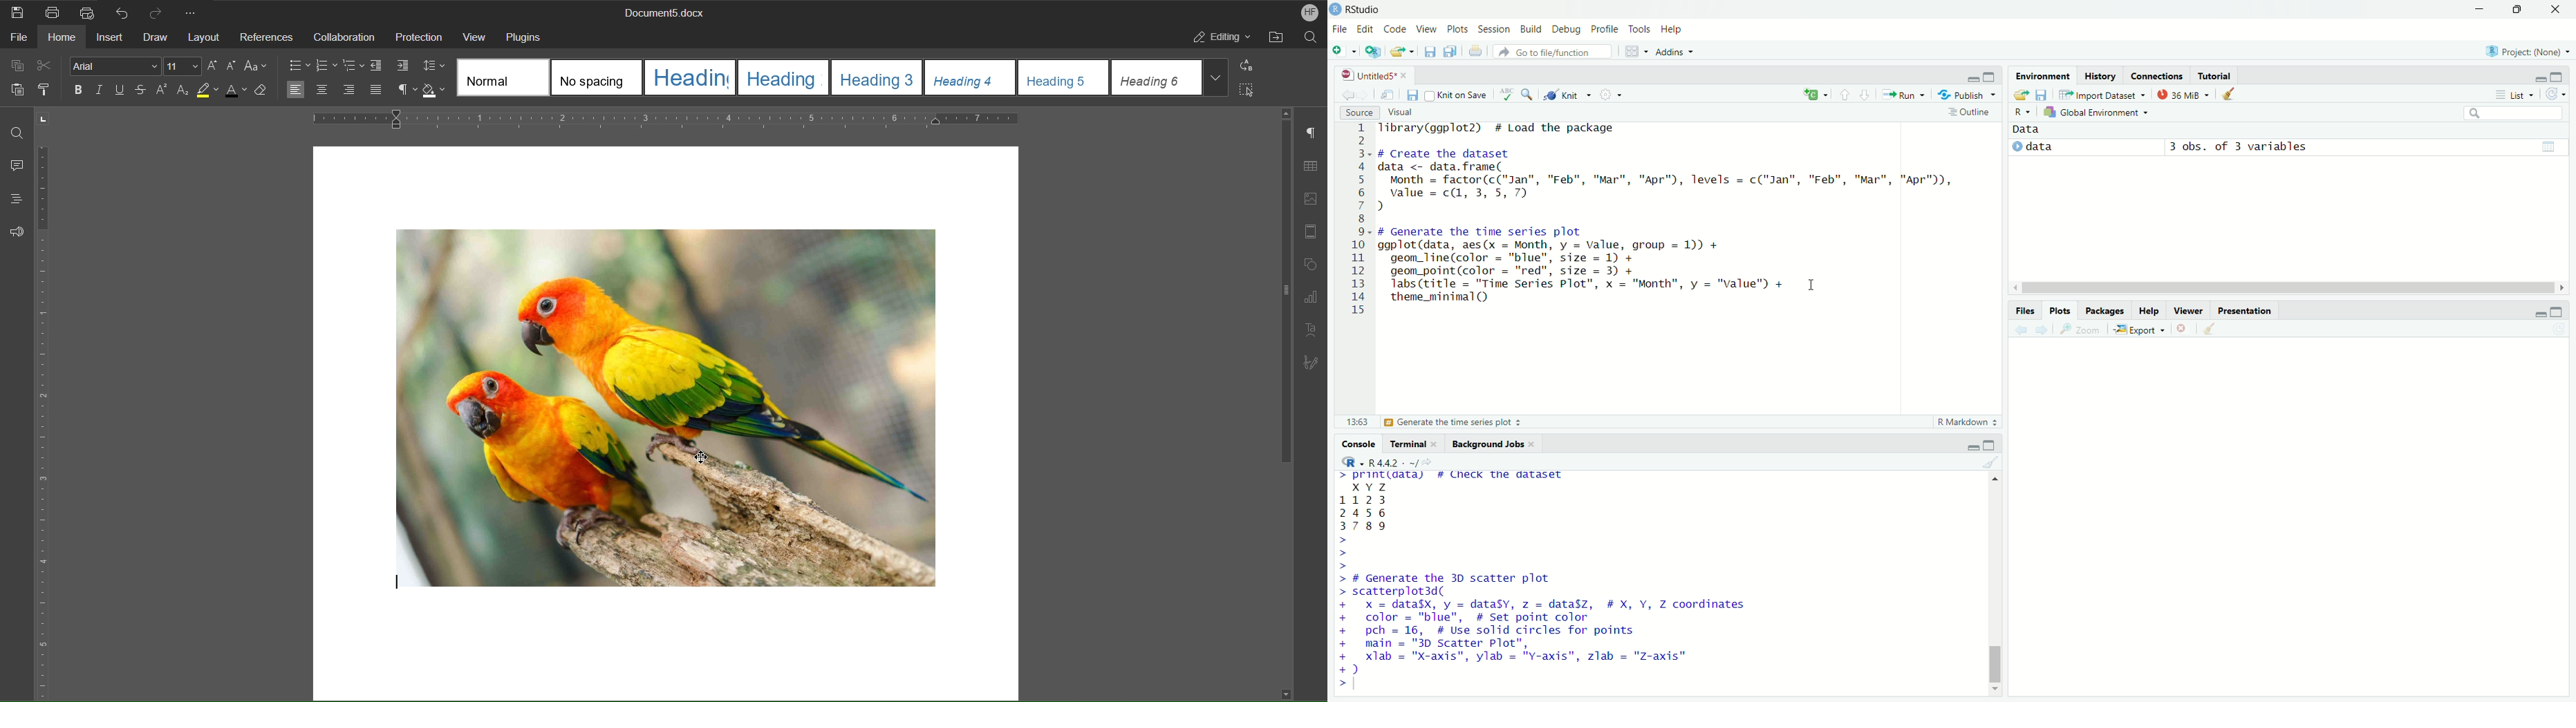  What do you see at coordinates (1967, 94) in the screenshot?
I see `Publish` at bounding box center [1967, 94].